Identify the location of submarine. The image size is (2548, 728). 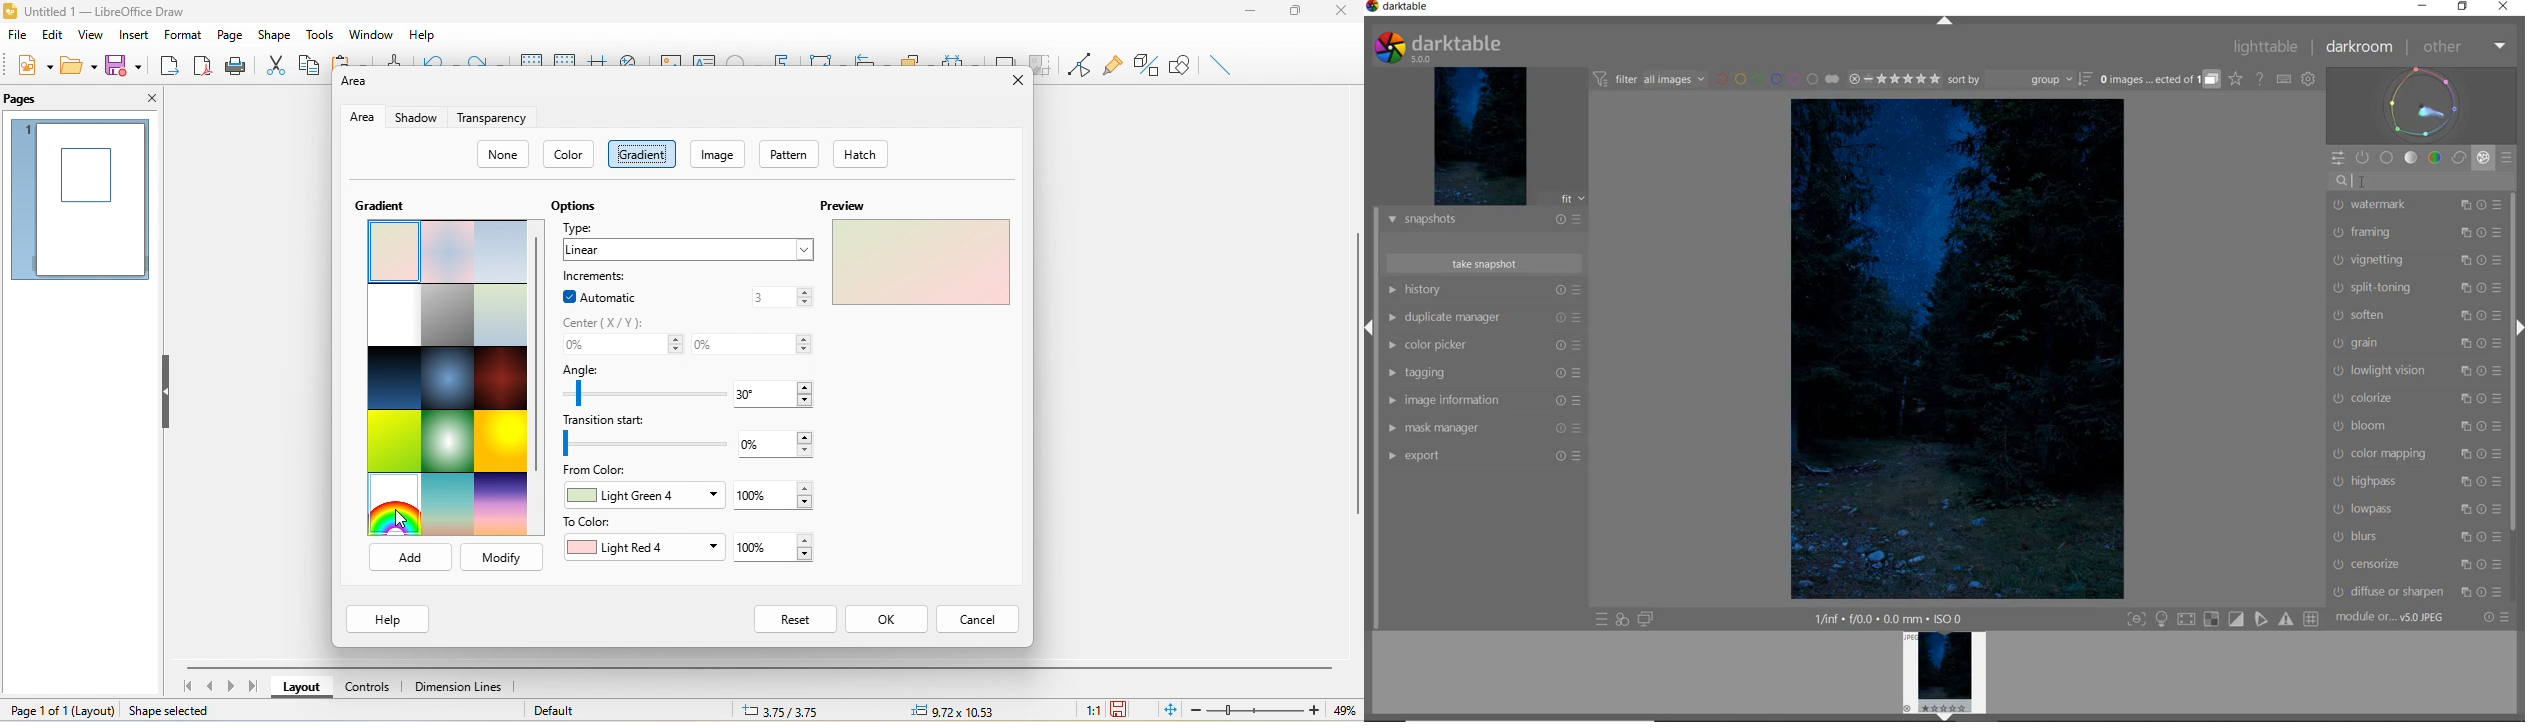
(501, 317).